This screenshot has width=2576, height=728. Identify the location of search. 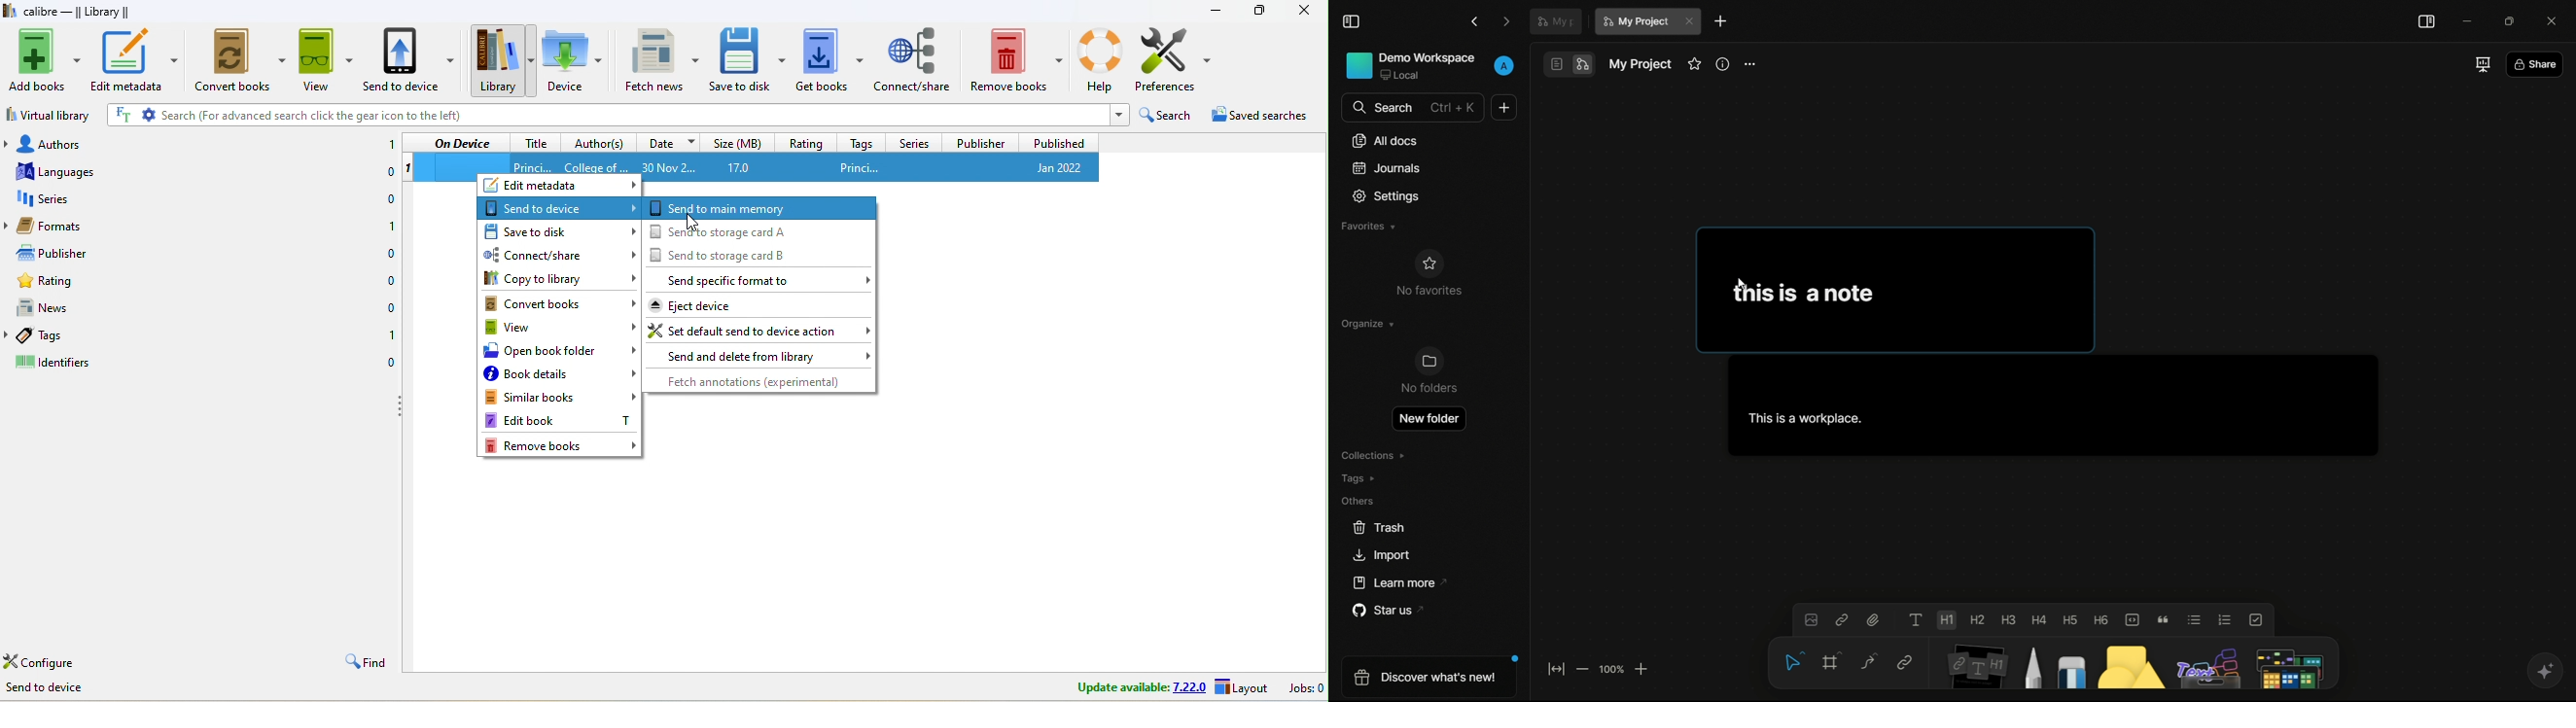
(1167, 118).